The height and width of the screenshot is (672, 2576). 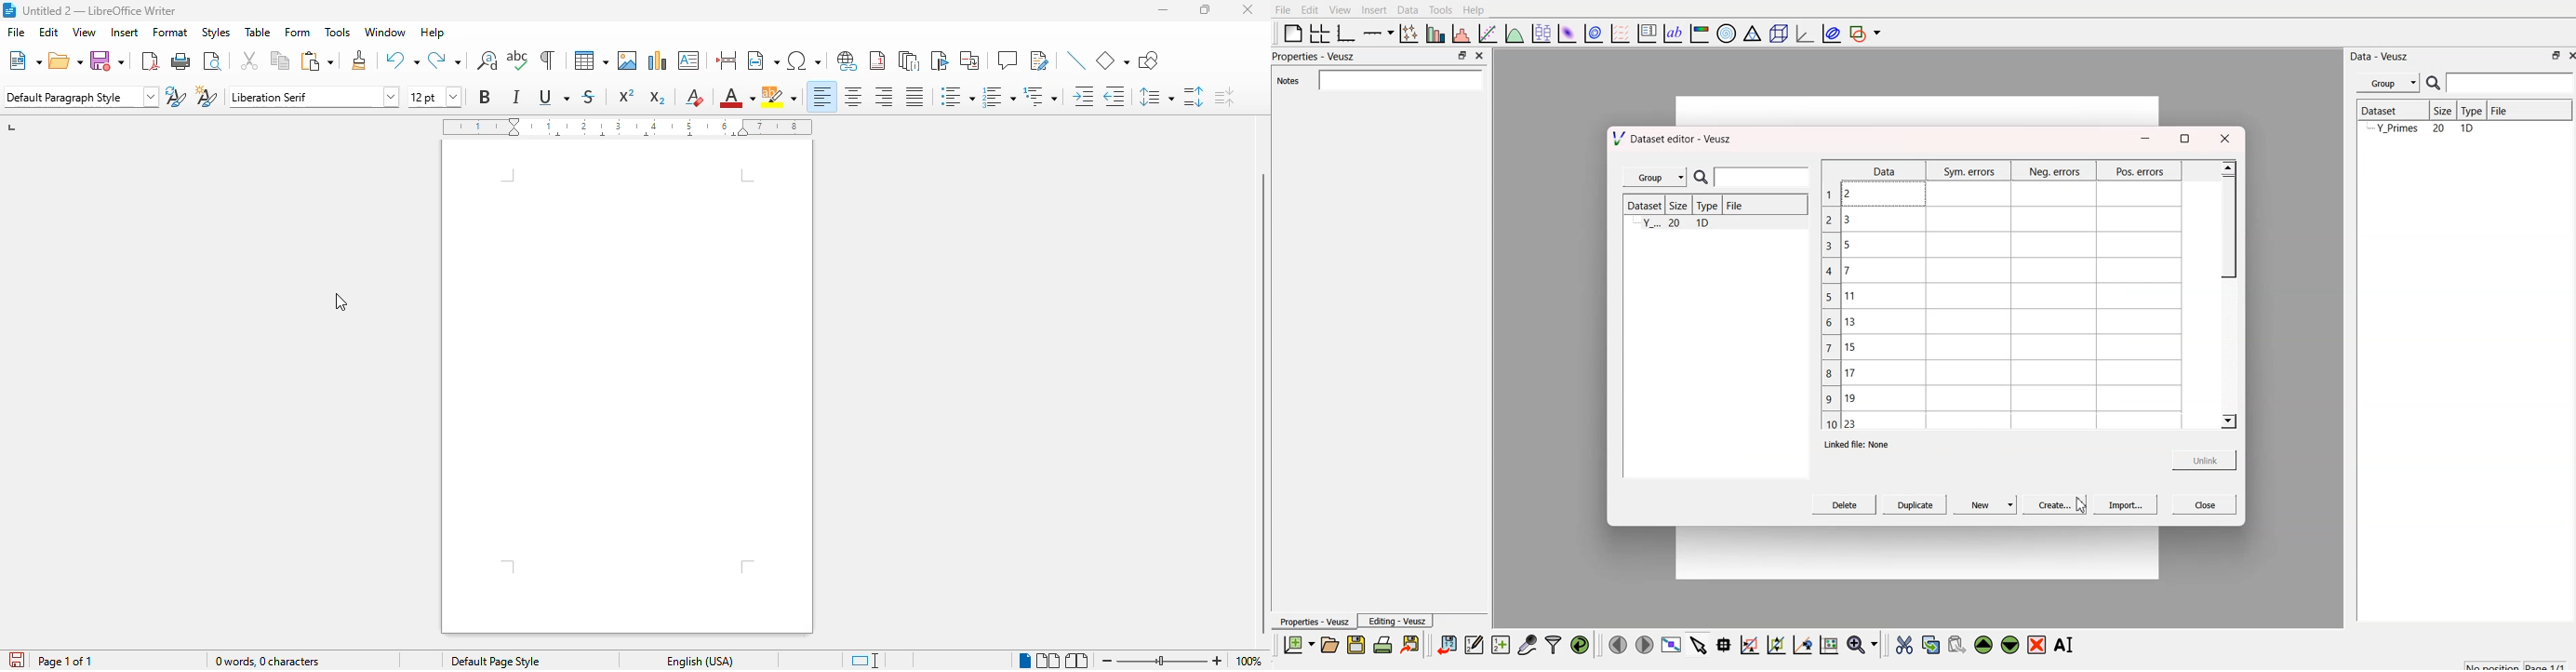 I want to click on move to previous page, so click(x=1616, y=644).